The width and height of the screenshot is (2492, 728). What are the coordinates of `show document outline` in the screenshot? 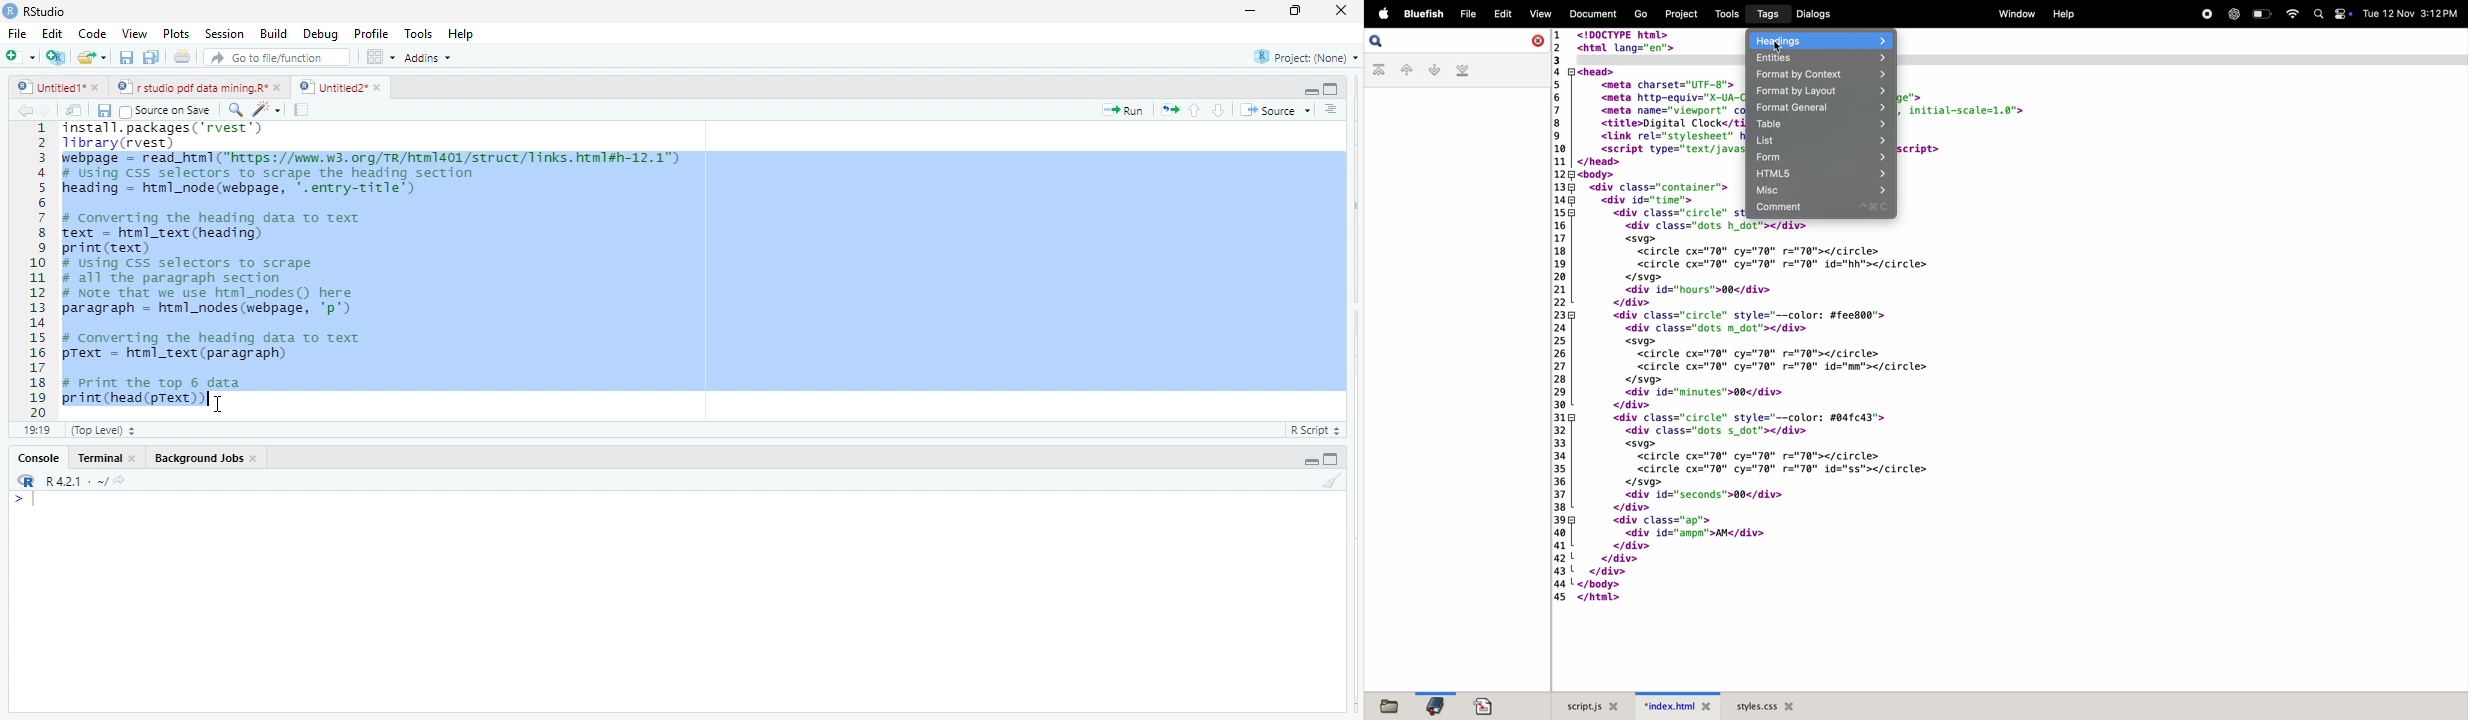 It's located at (1332, 109).